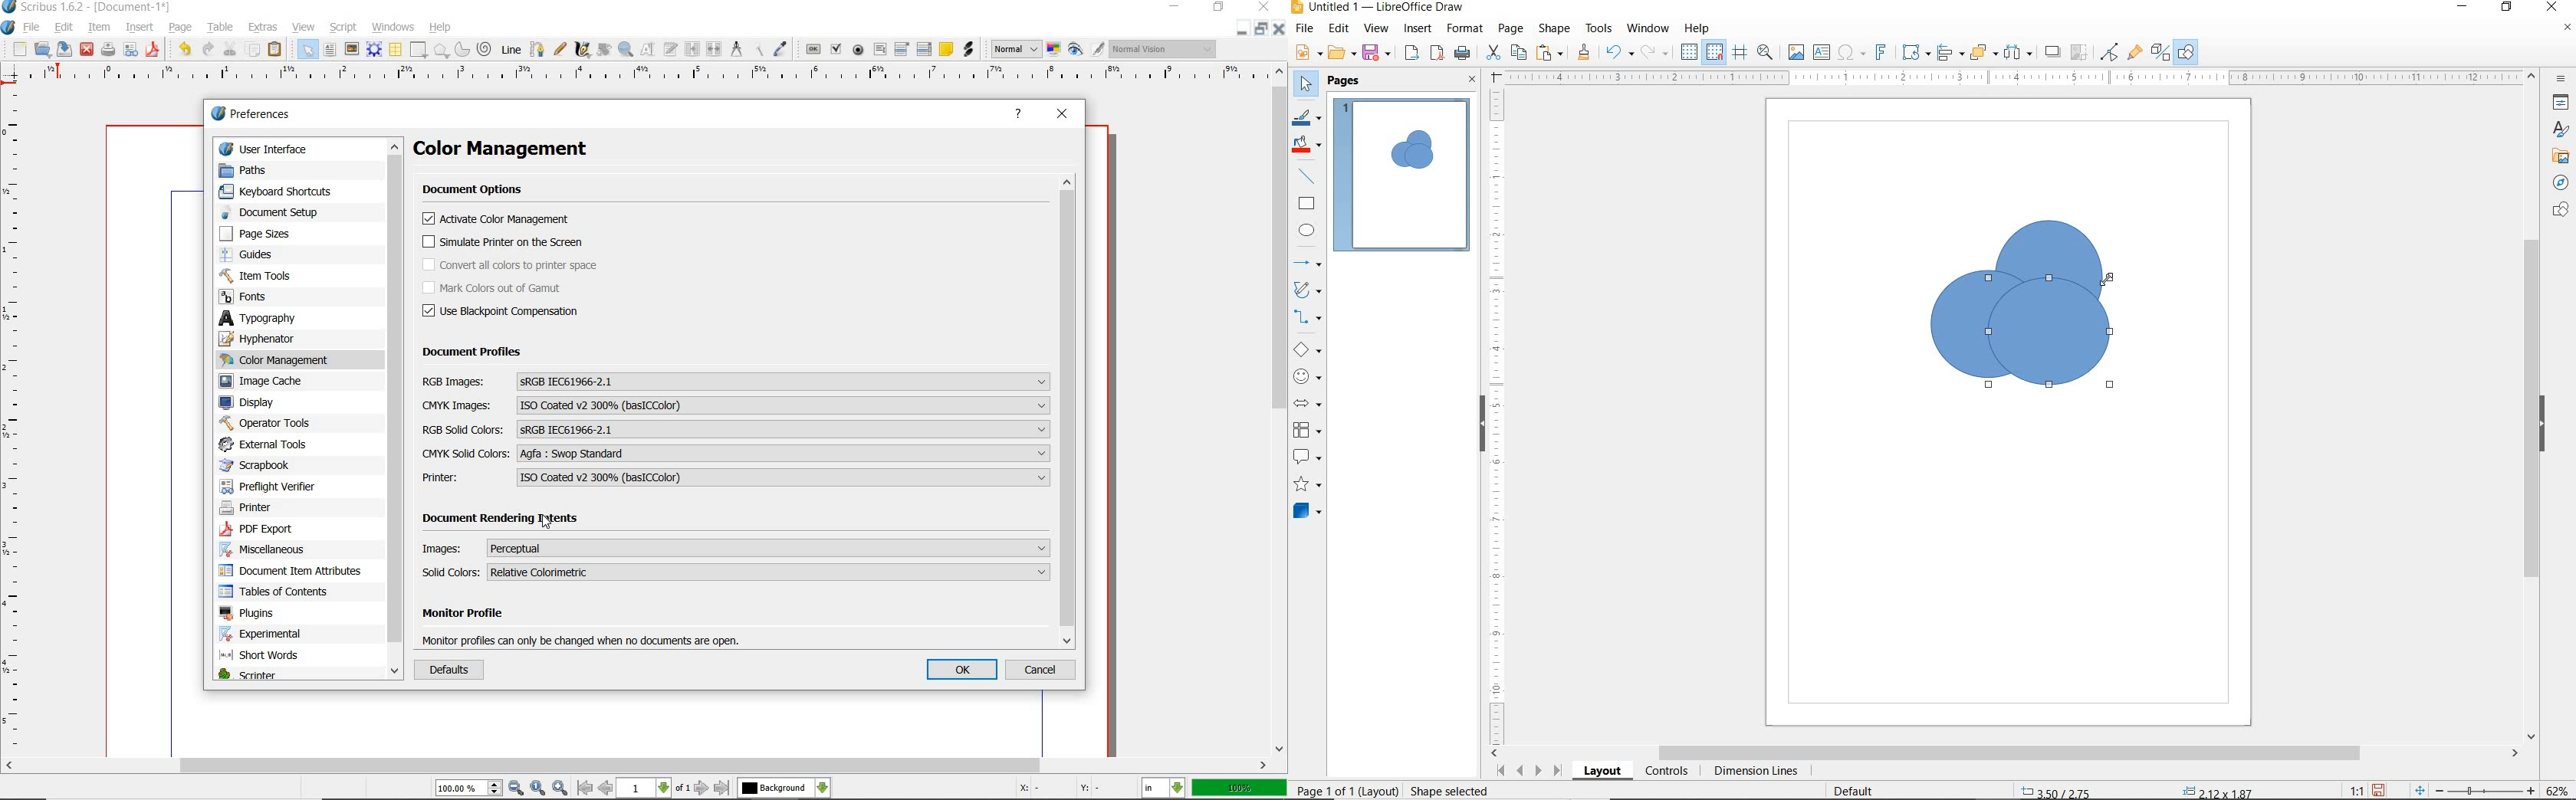 The height and width of the screenshot is (812, 2576). What do you see at coordinates (1655, 53) in the screenshot?
I see `REDO` at bounding box center [1655, 53].